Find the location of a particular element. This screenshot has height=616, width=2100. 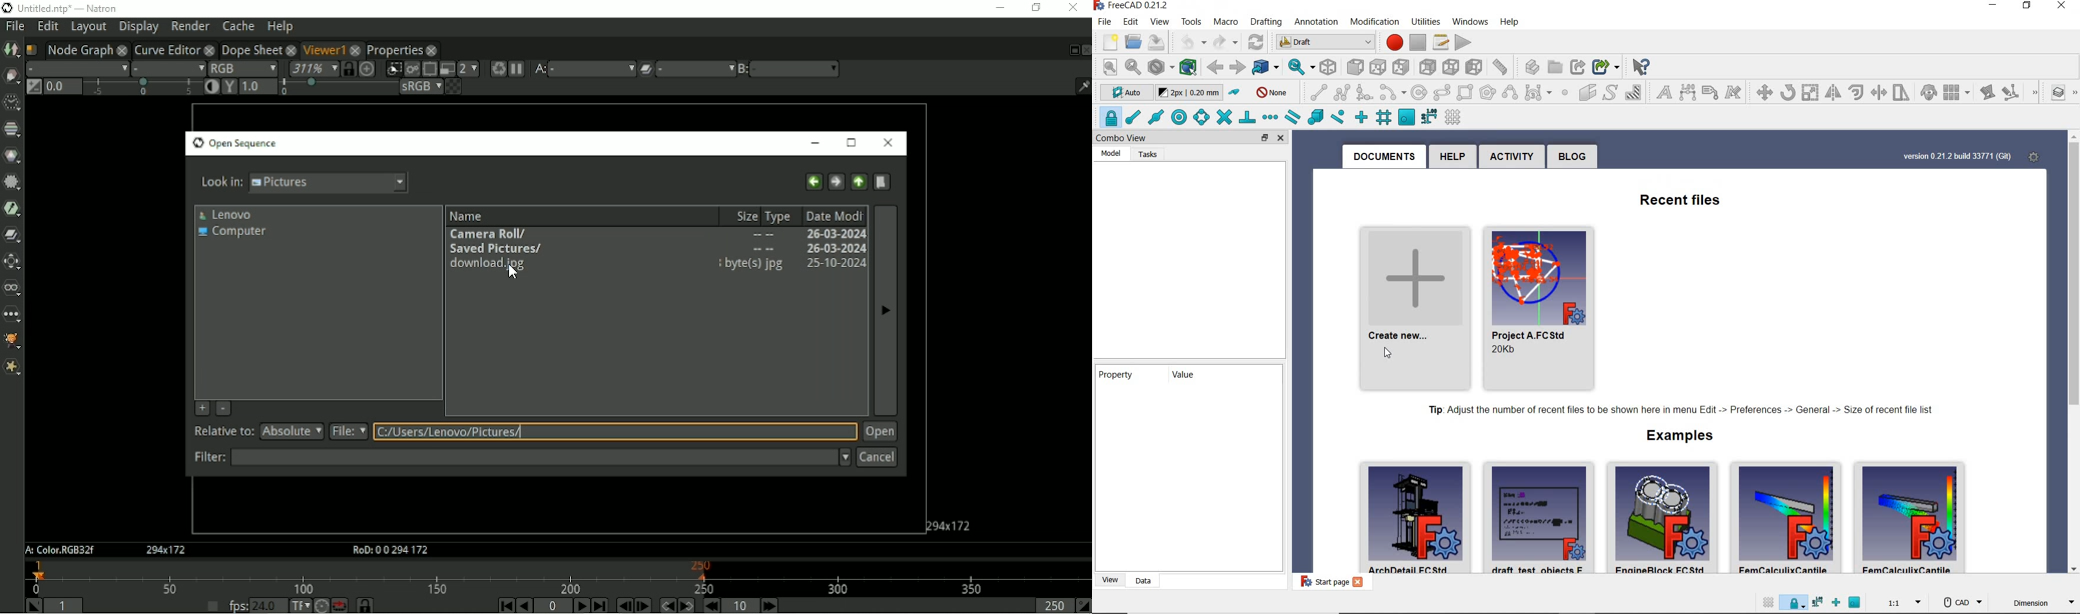

measure distance is located at coordinates (1475, 66).